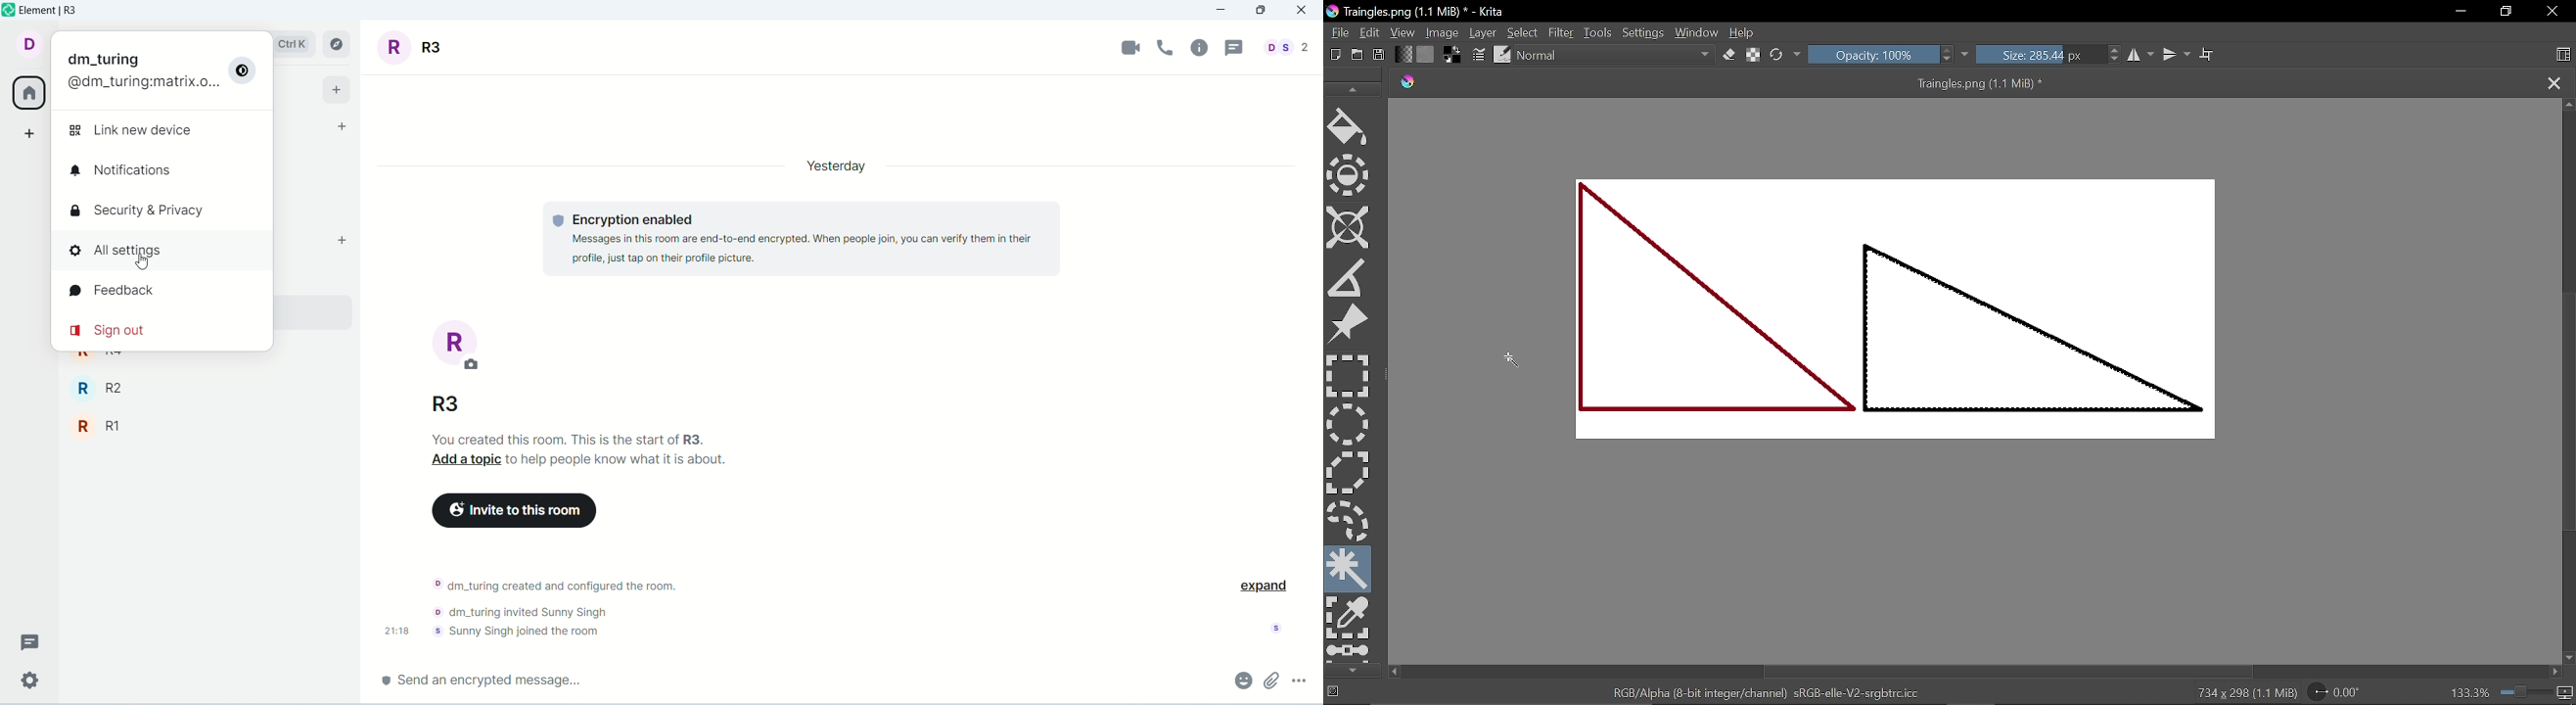 The width and height of the screenshot is (2576, 728). I want to click on start chat, so click(341, 127).